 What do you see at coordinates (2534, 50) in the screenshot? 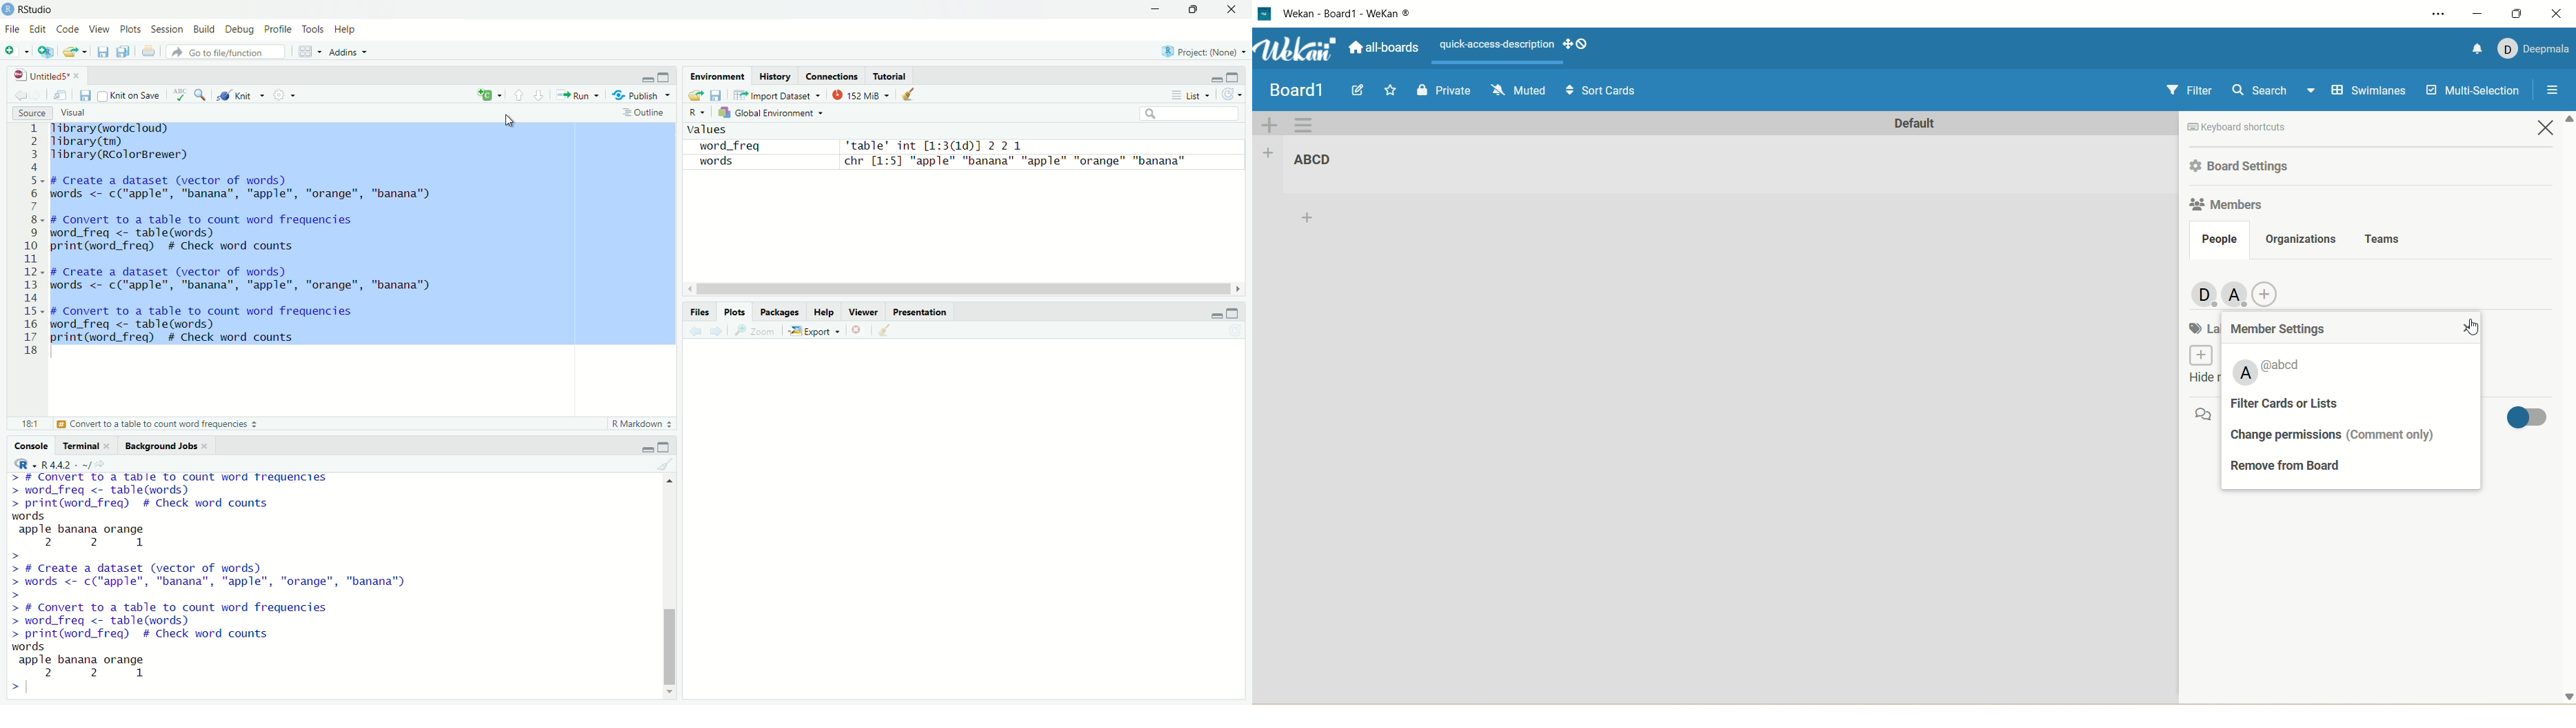
I see `account` at bounding box center [2534, 50].